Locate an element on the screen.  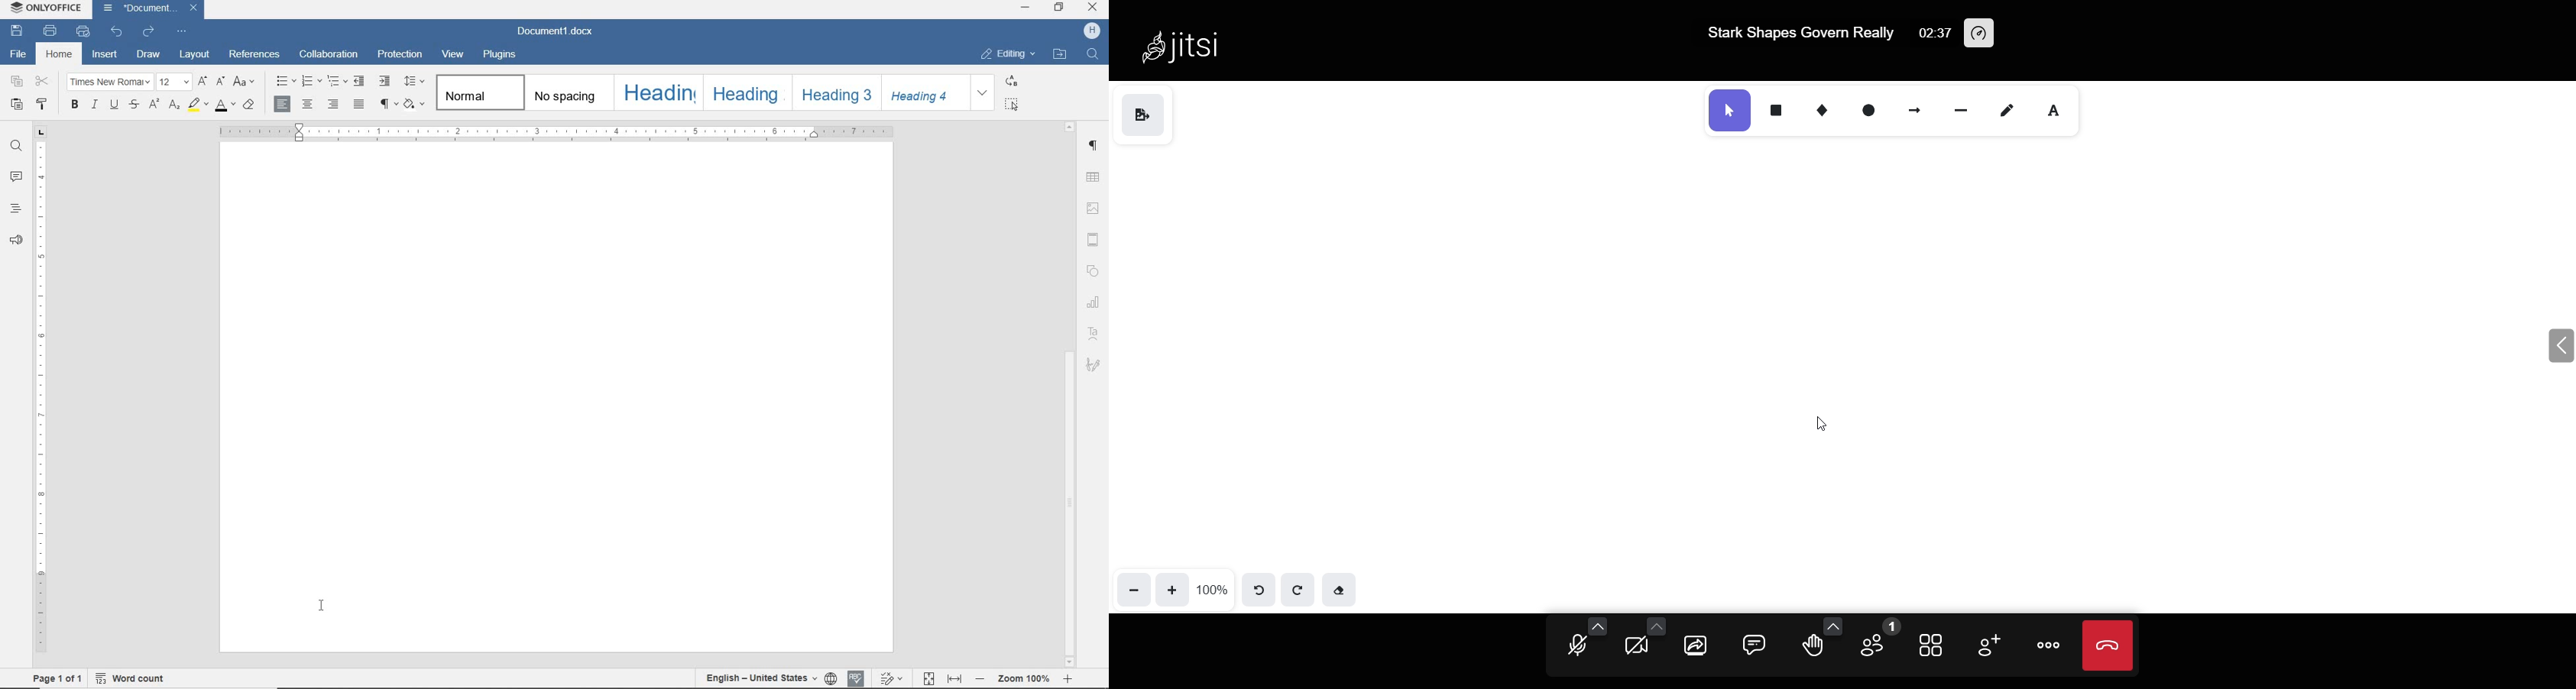
save is located at coordinates (16, 30).